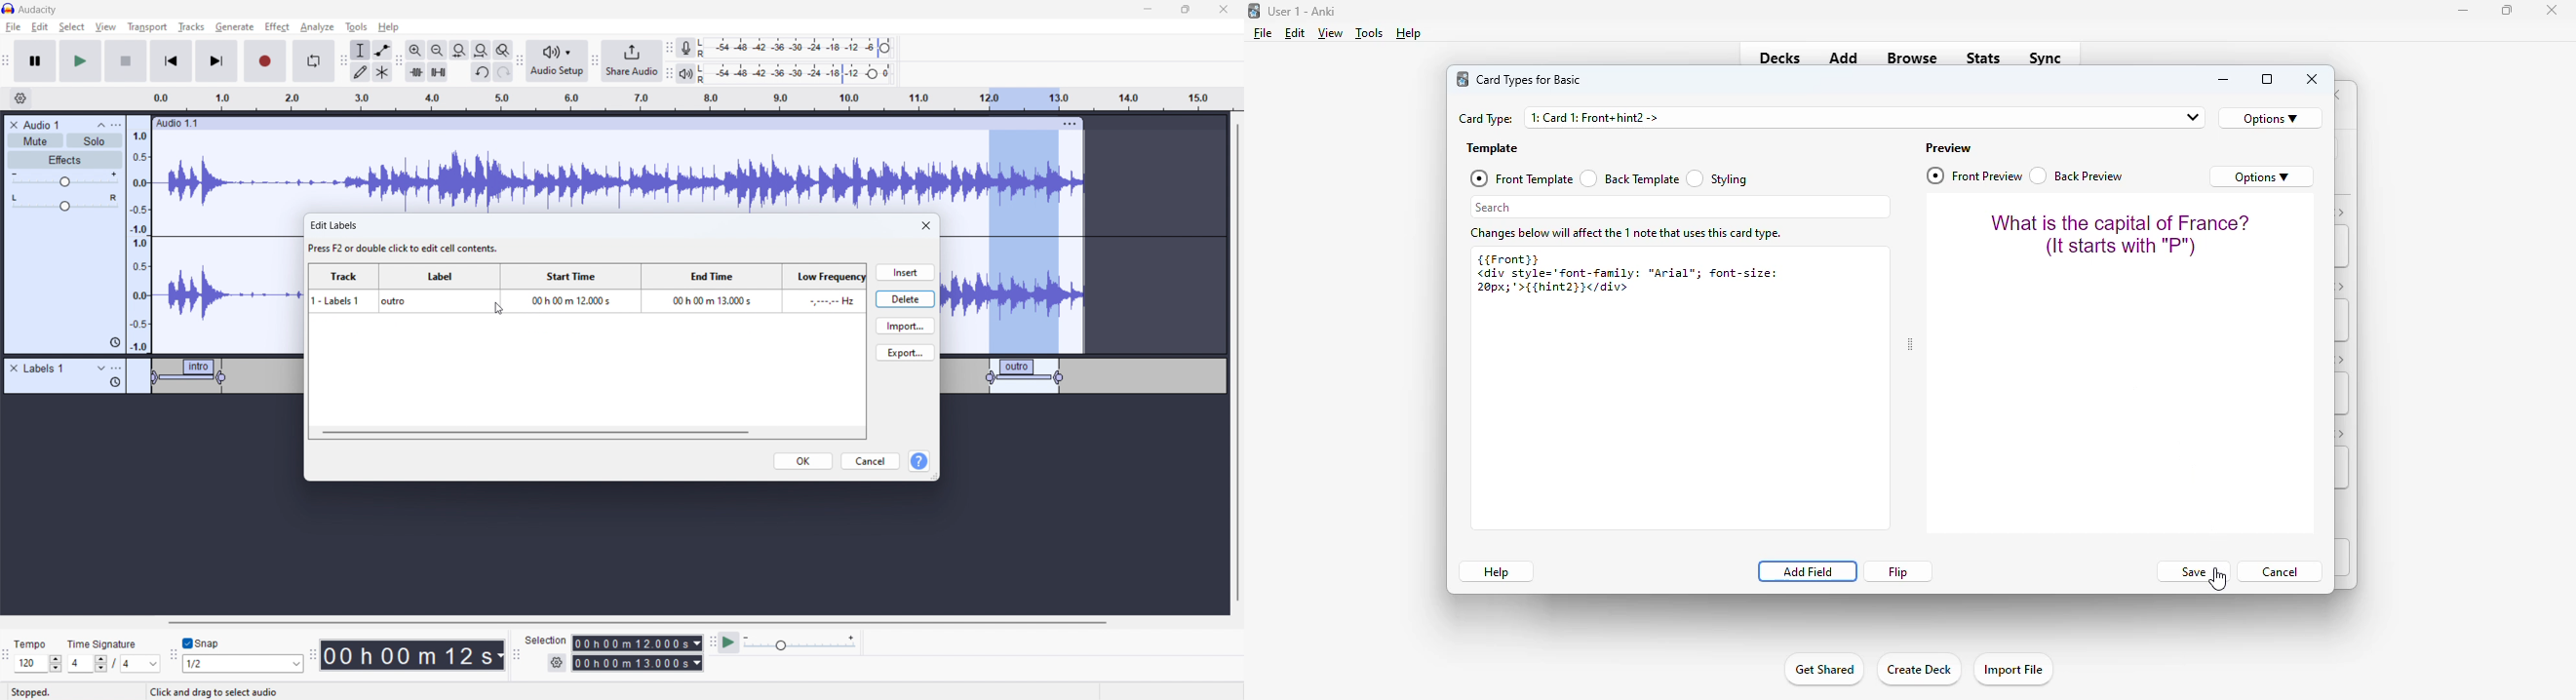 Image resolution: width=2576 pixels, height=700 pixels. Describe the element at coordinates (316, 28) in the screenshot. I see `analyze` at that location.